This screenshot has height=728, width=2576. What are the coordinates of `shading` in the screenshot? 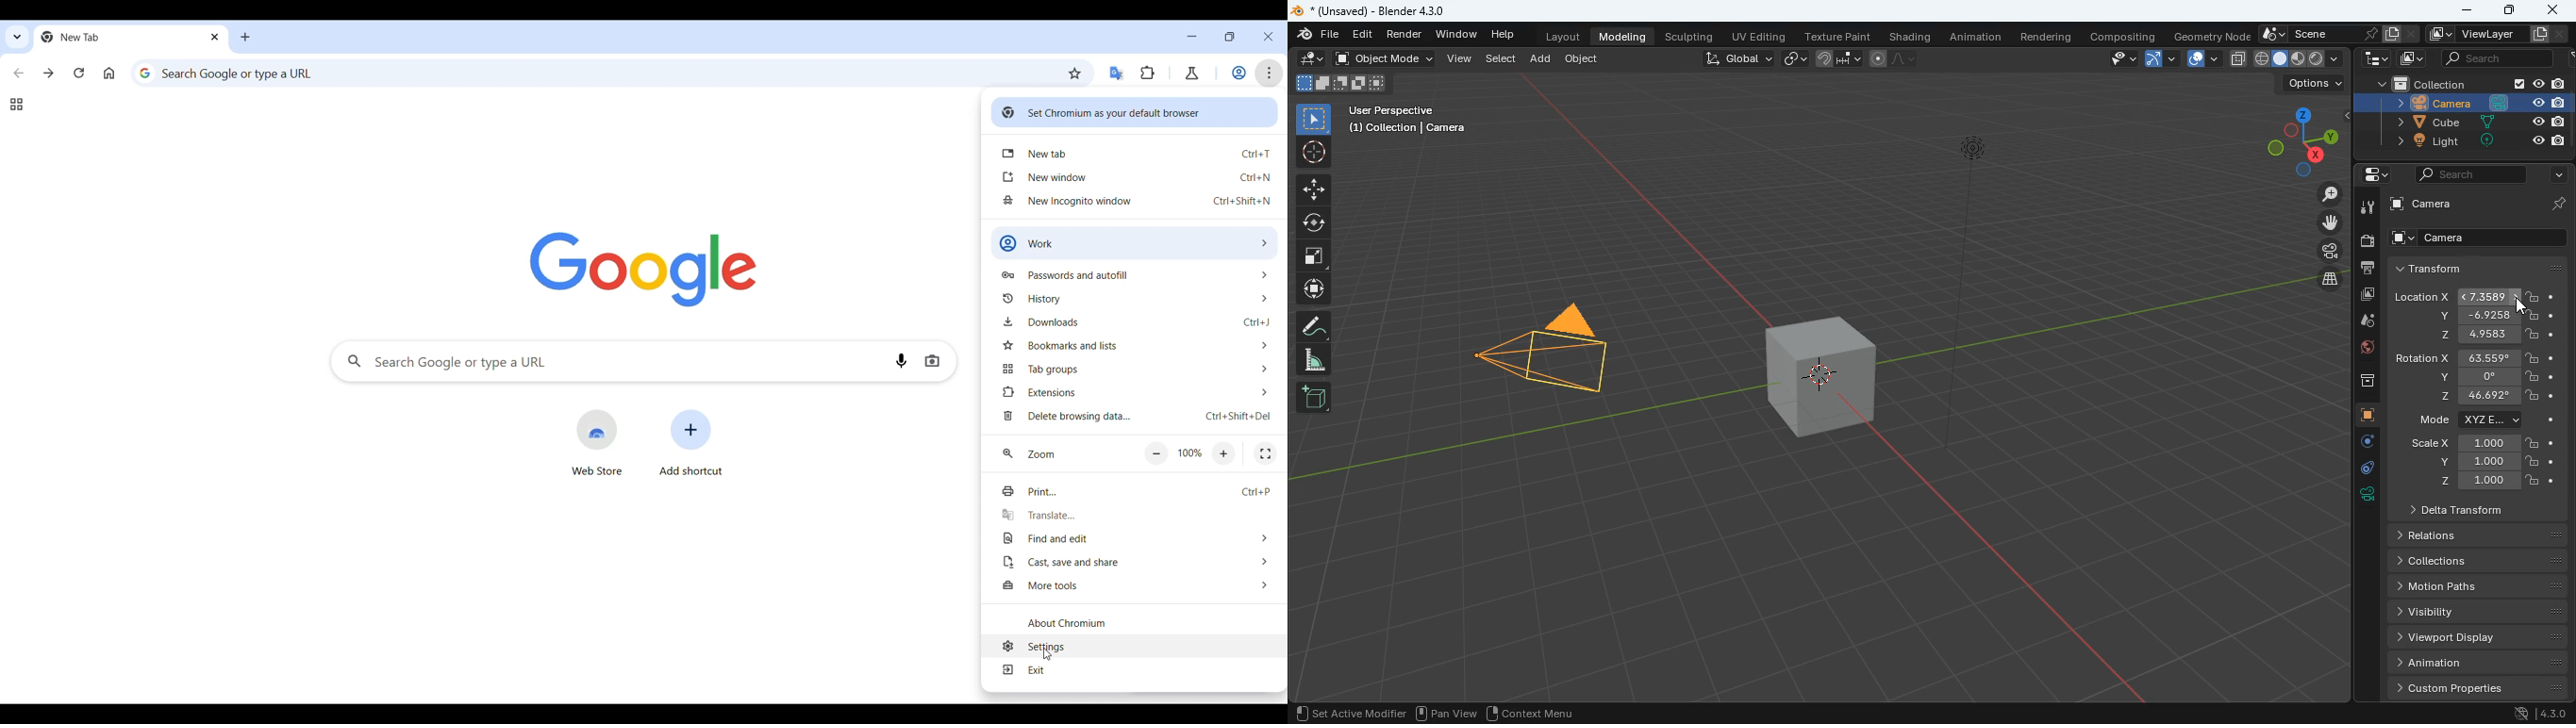 It's located at (1912, 36).